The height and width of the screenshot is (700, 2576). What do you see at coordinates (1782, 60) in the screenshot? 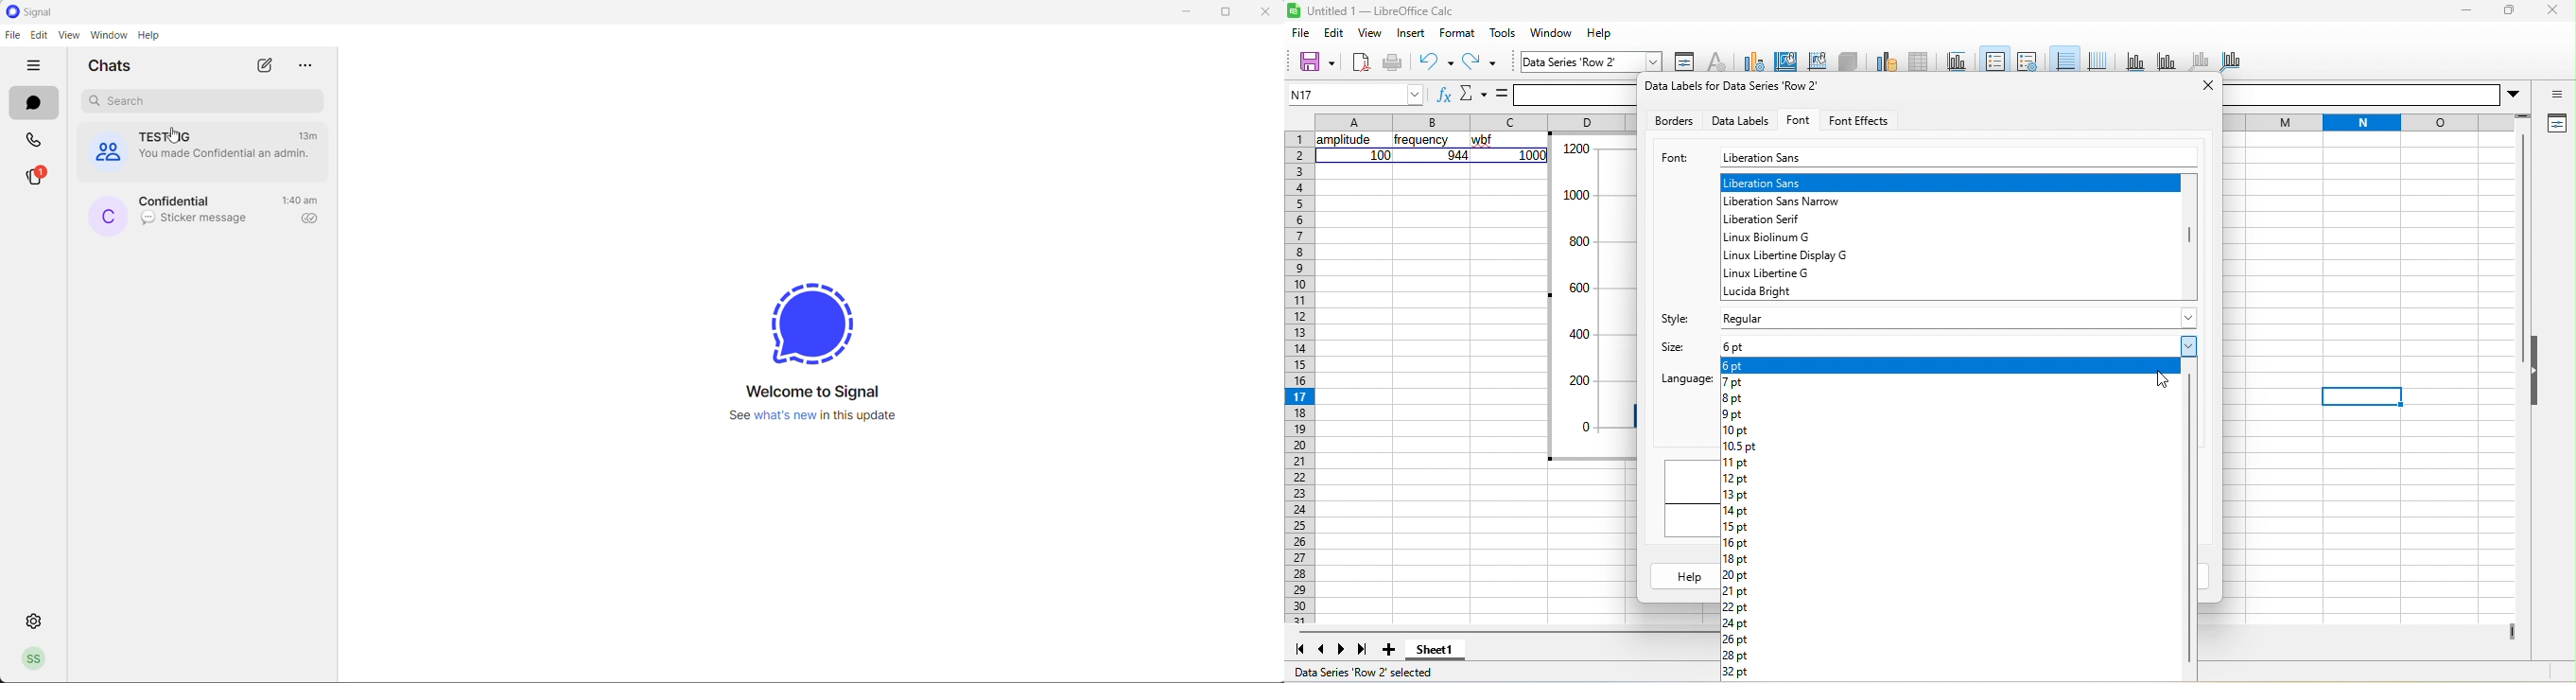
I see `chart area` at bounding box center [1782, 60].